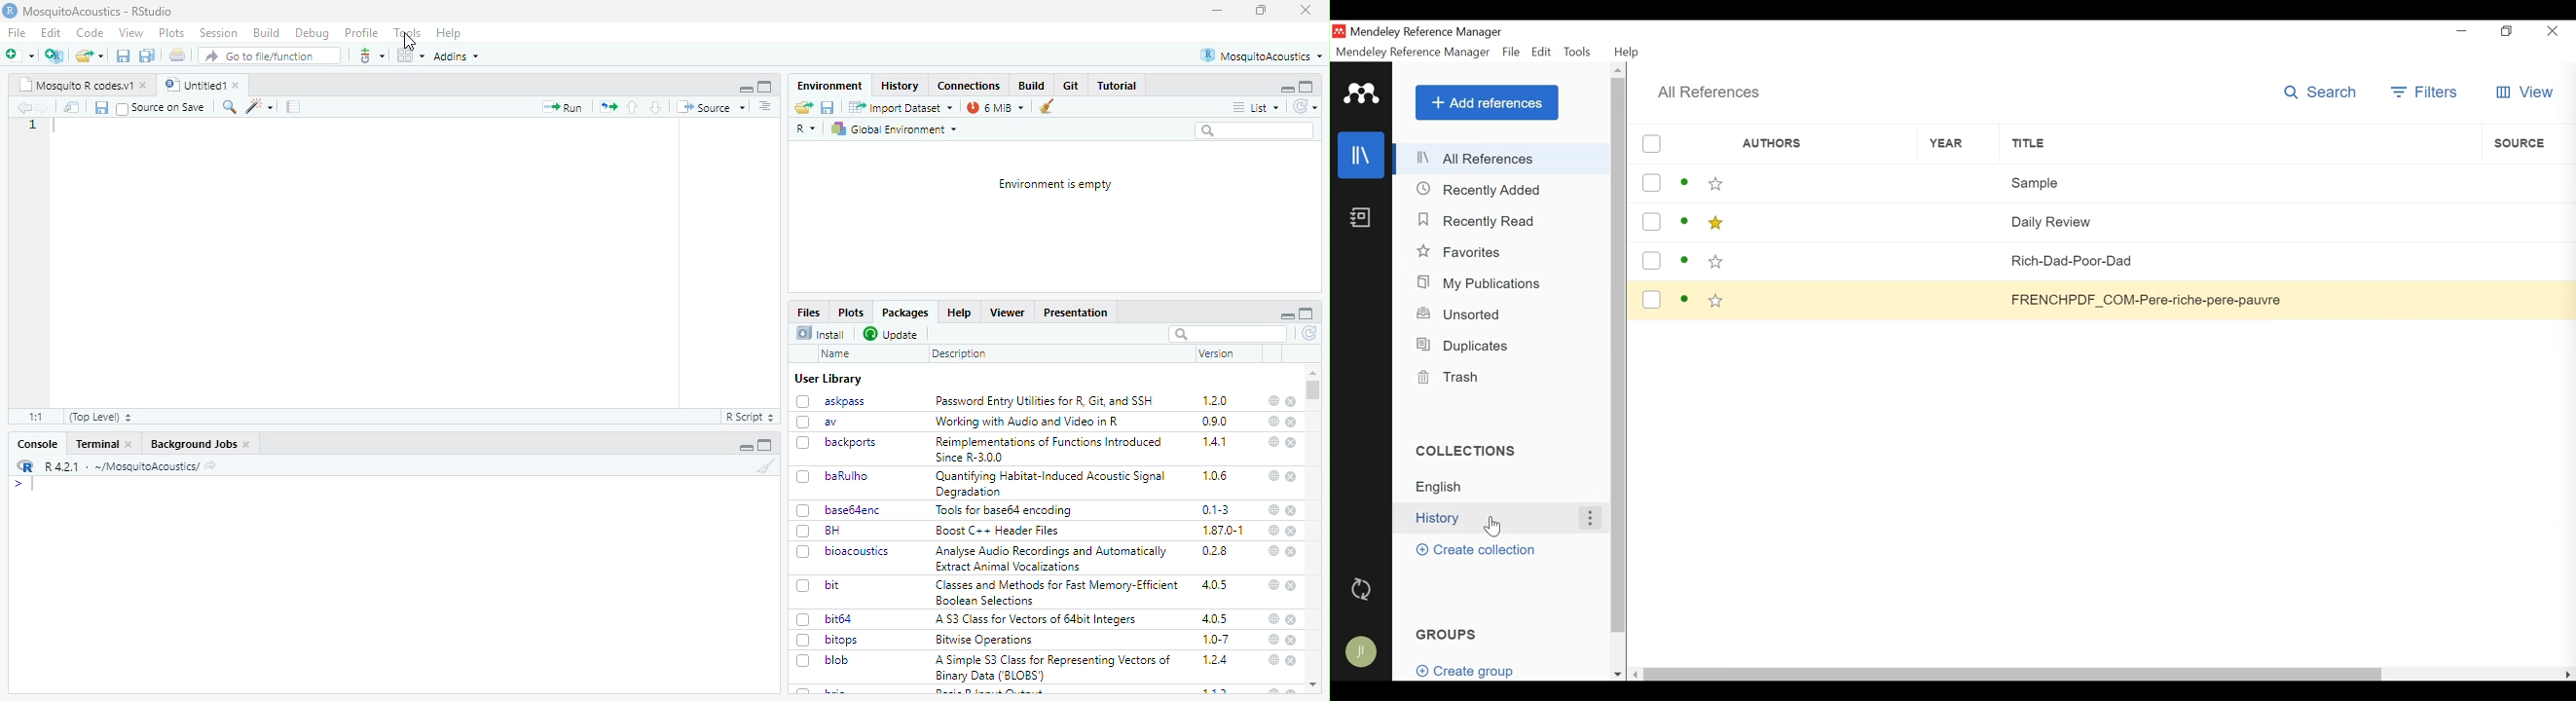  I want to click on Reimplementations of Functions Introduced
Since R-3.0.0, so click(1052, 450).